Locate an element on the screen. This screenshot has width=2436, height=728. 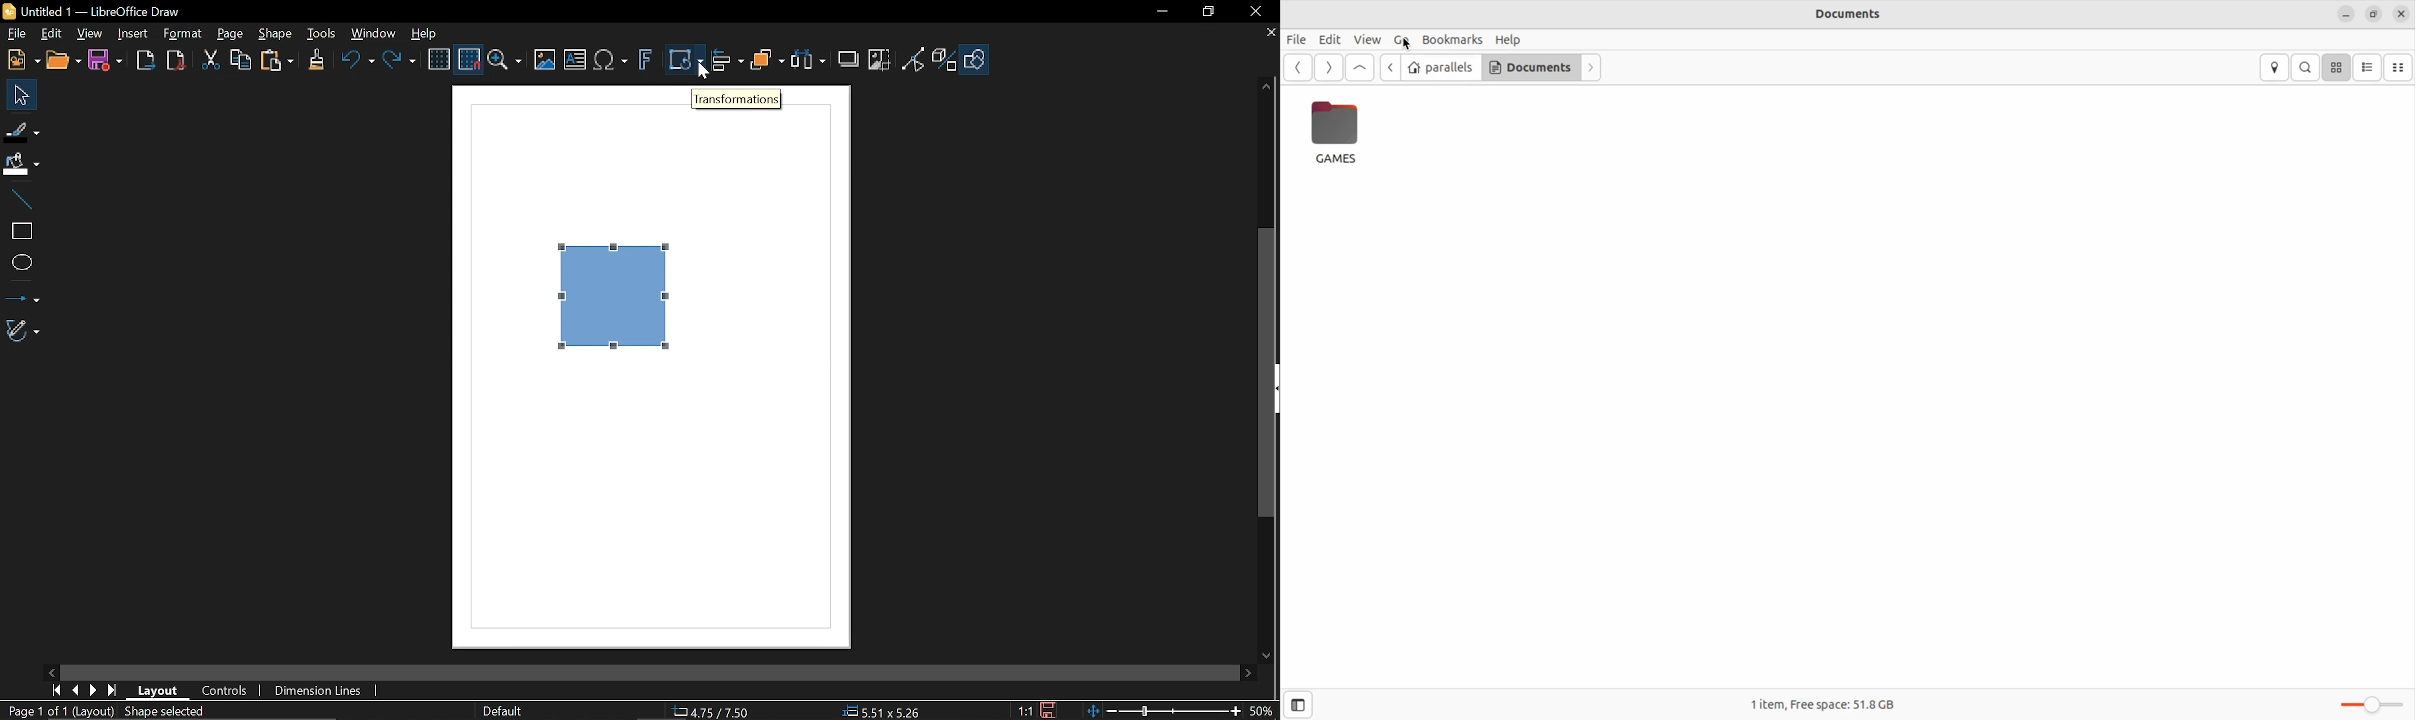
Ellipse is located at coordinates (20, 262).